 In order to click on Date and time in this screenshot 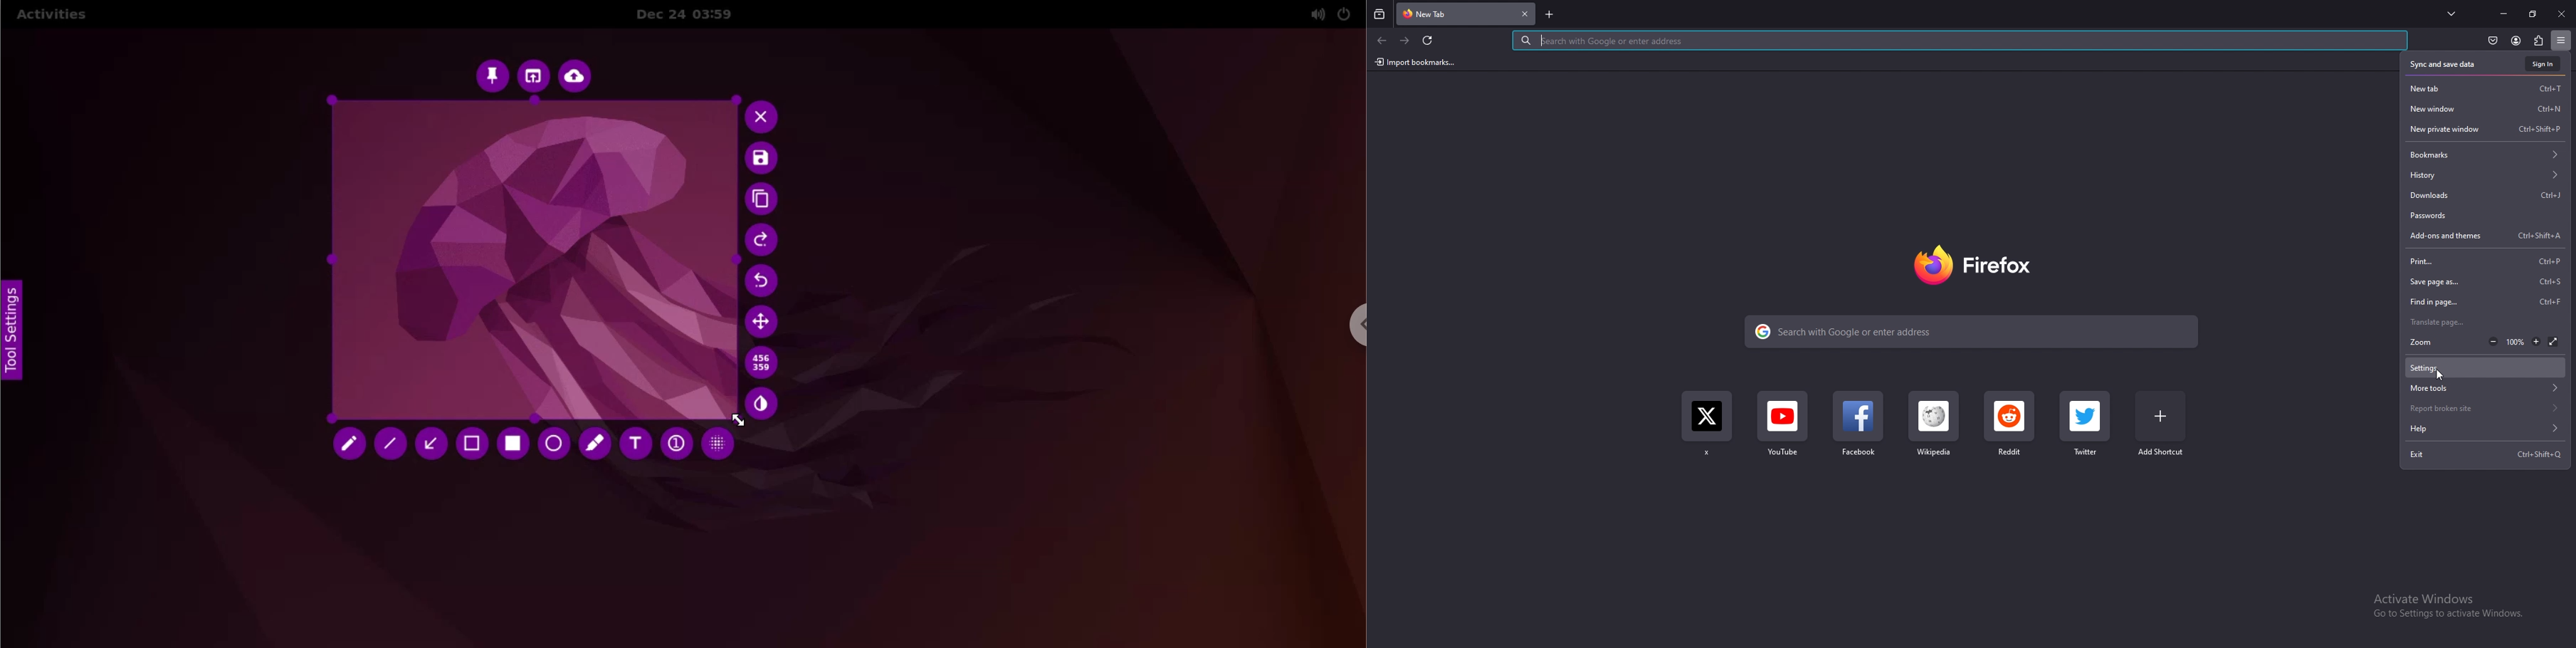, I will do `click(695, 15)`.